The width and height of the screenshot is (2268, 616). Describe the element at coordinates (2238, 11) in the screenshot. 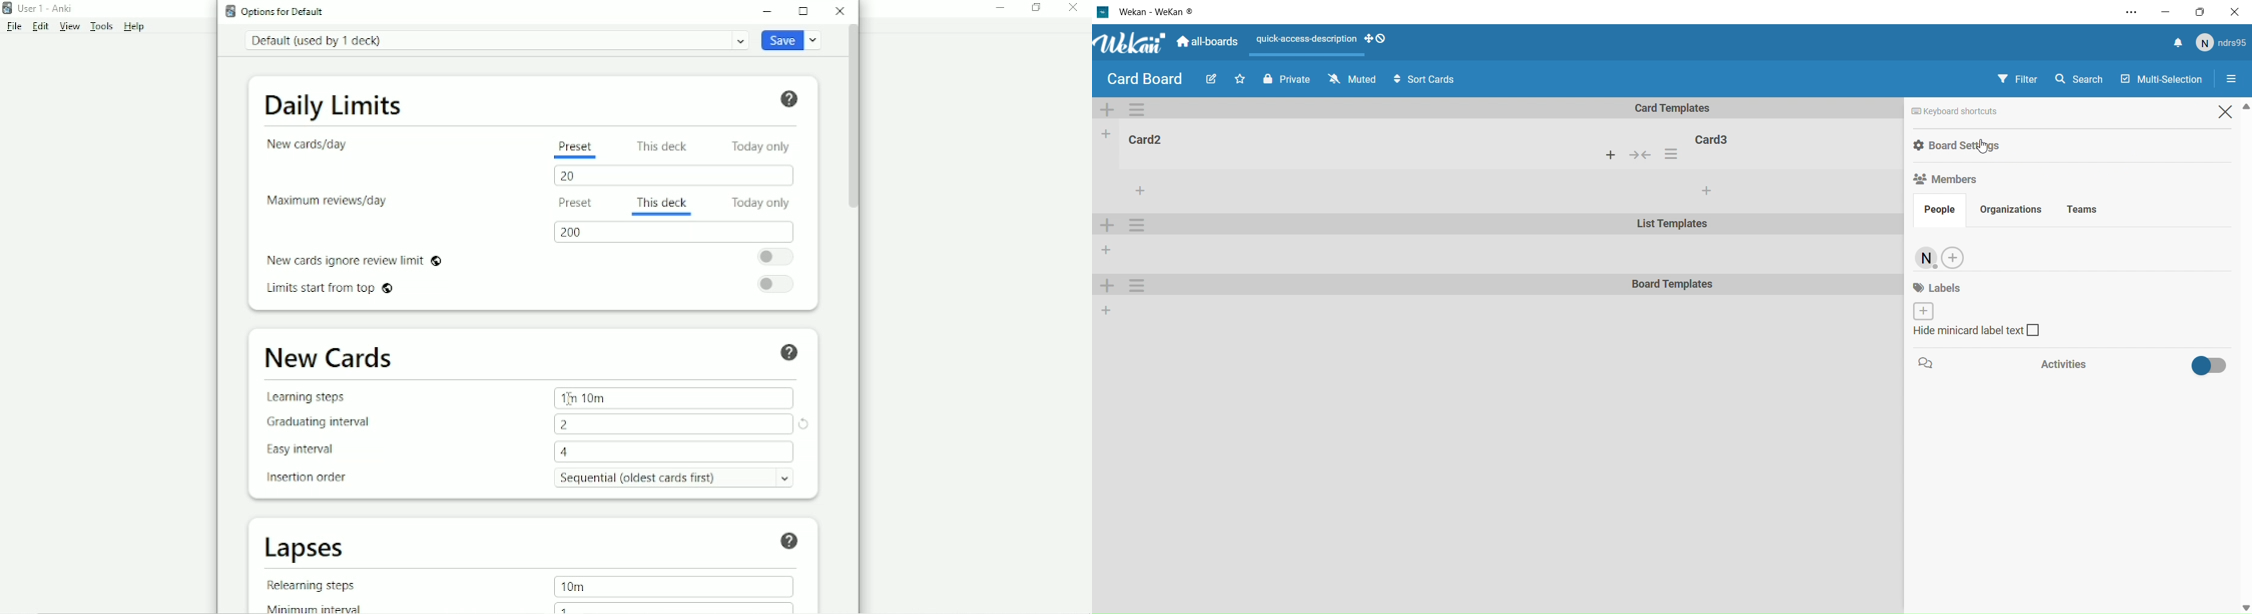

I see `close` at that location.